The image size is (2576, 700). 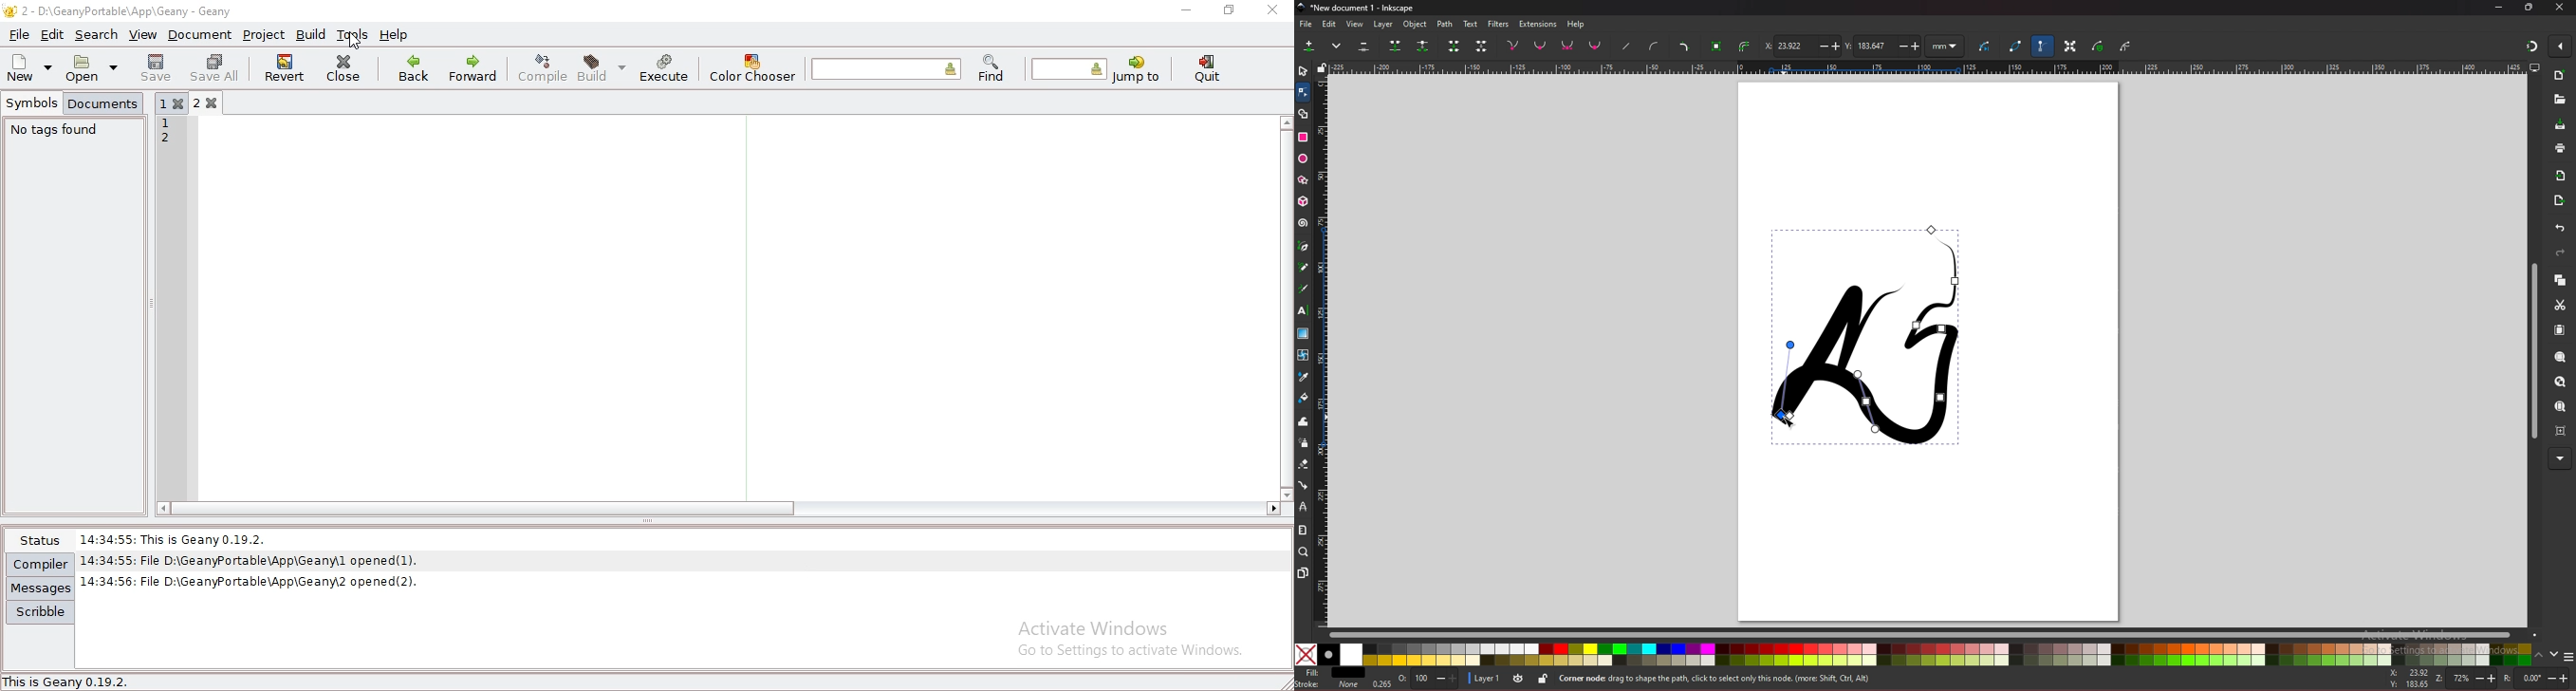 I want to click on curve, so click(x=1987, y=44).